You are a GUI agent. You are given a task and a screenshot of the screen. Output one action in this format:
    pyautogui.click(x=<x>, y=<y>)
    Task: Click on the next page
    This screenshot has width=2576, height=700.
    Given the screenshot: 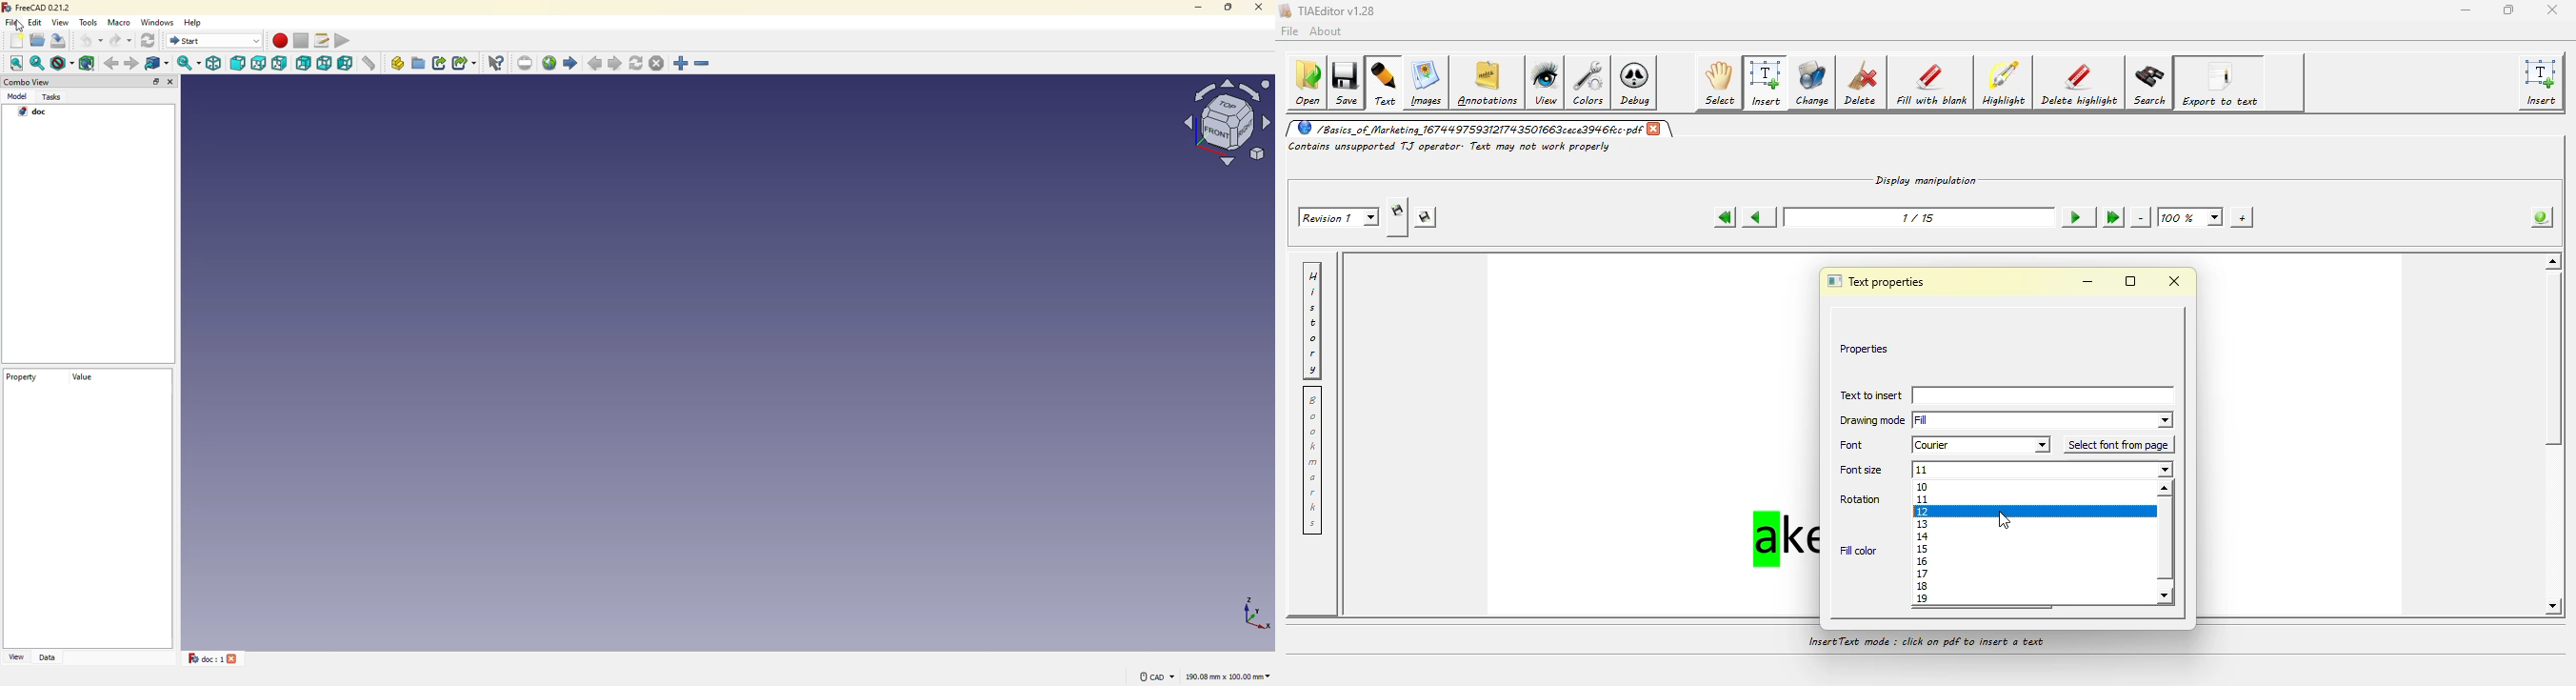 What is the action you would take?
    pyautogui.click(x=617, y=64)
    